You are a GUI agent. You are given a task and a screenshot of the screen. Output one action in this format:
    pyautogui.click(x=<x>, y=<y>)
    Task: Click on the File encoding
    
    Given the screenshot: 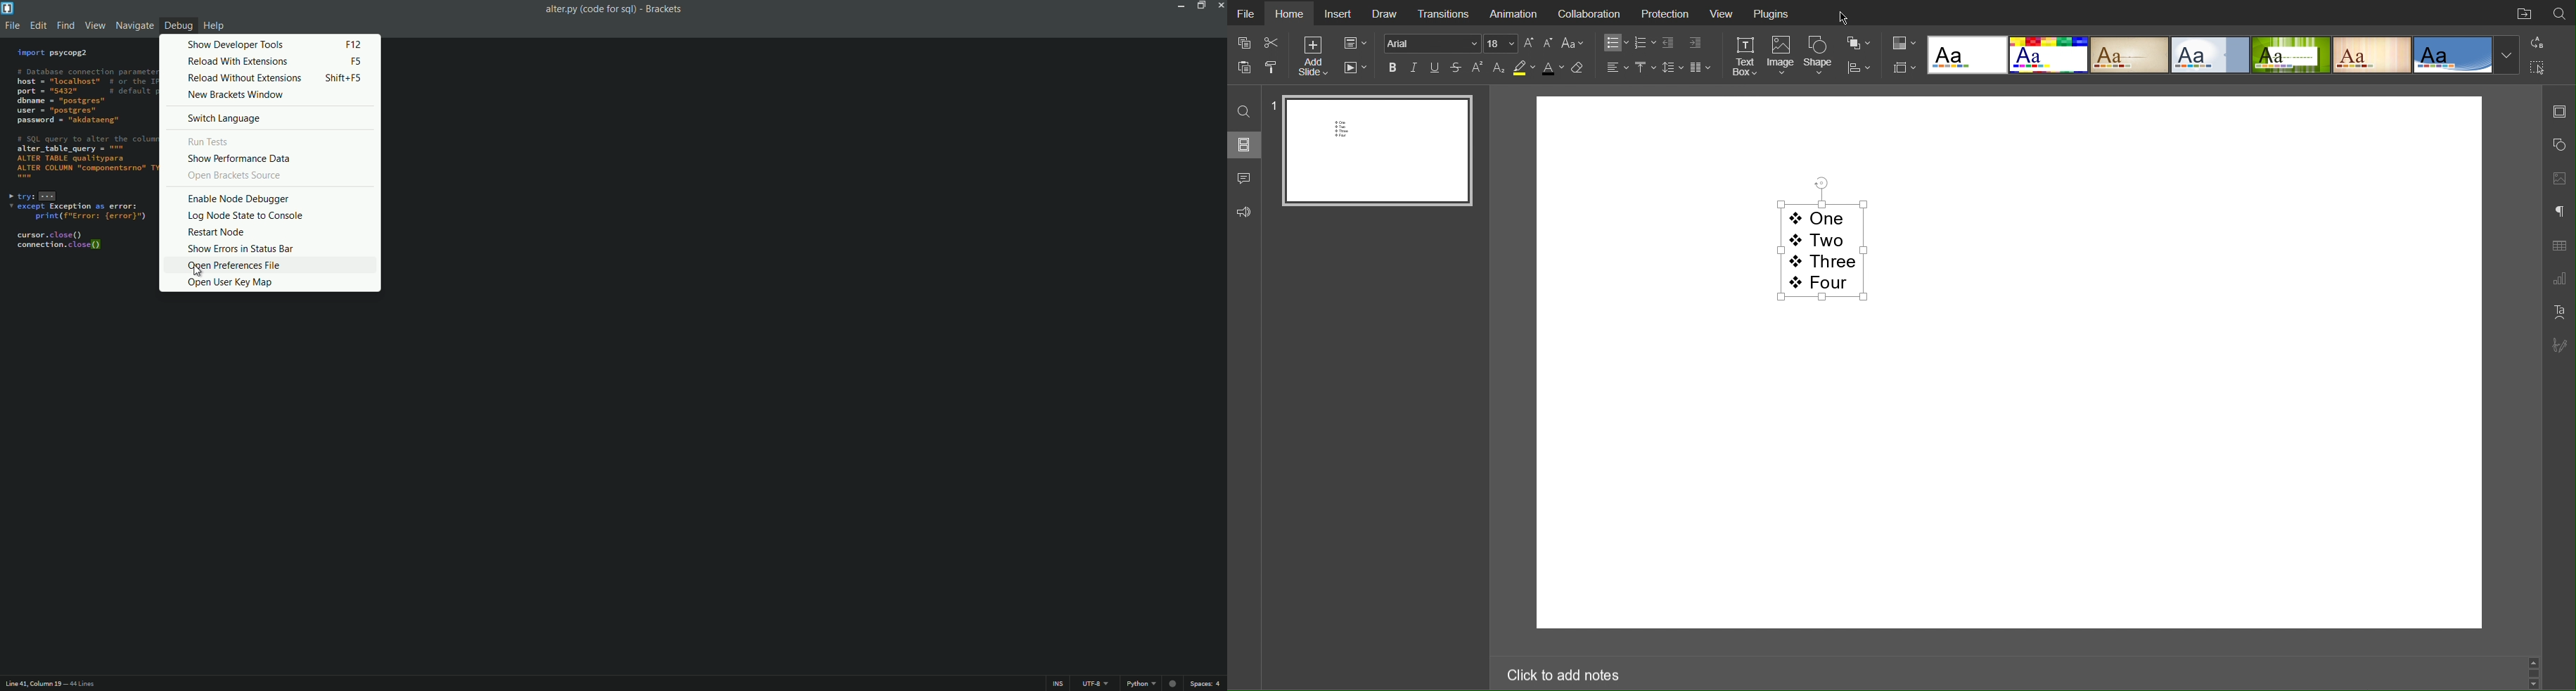 What is the action you would take?
    pyautogui.click(x=1098, y=684)
    